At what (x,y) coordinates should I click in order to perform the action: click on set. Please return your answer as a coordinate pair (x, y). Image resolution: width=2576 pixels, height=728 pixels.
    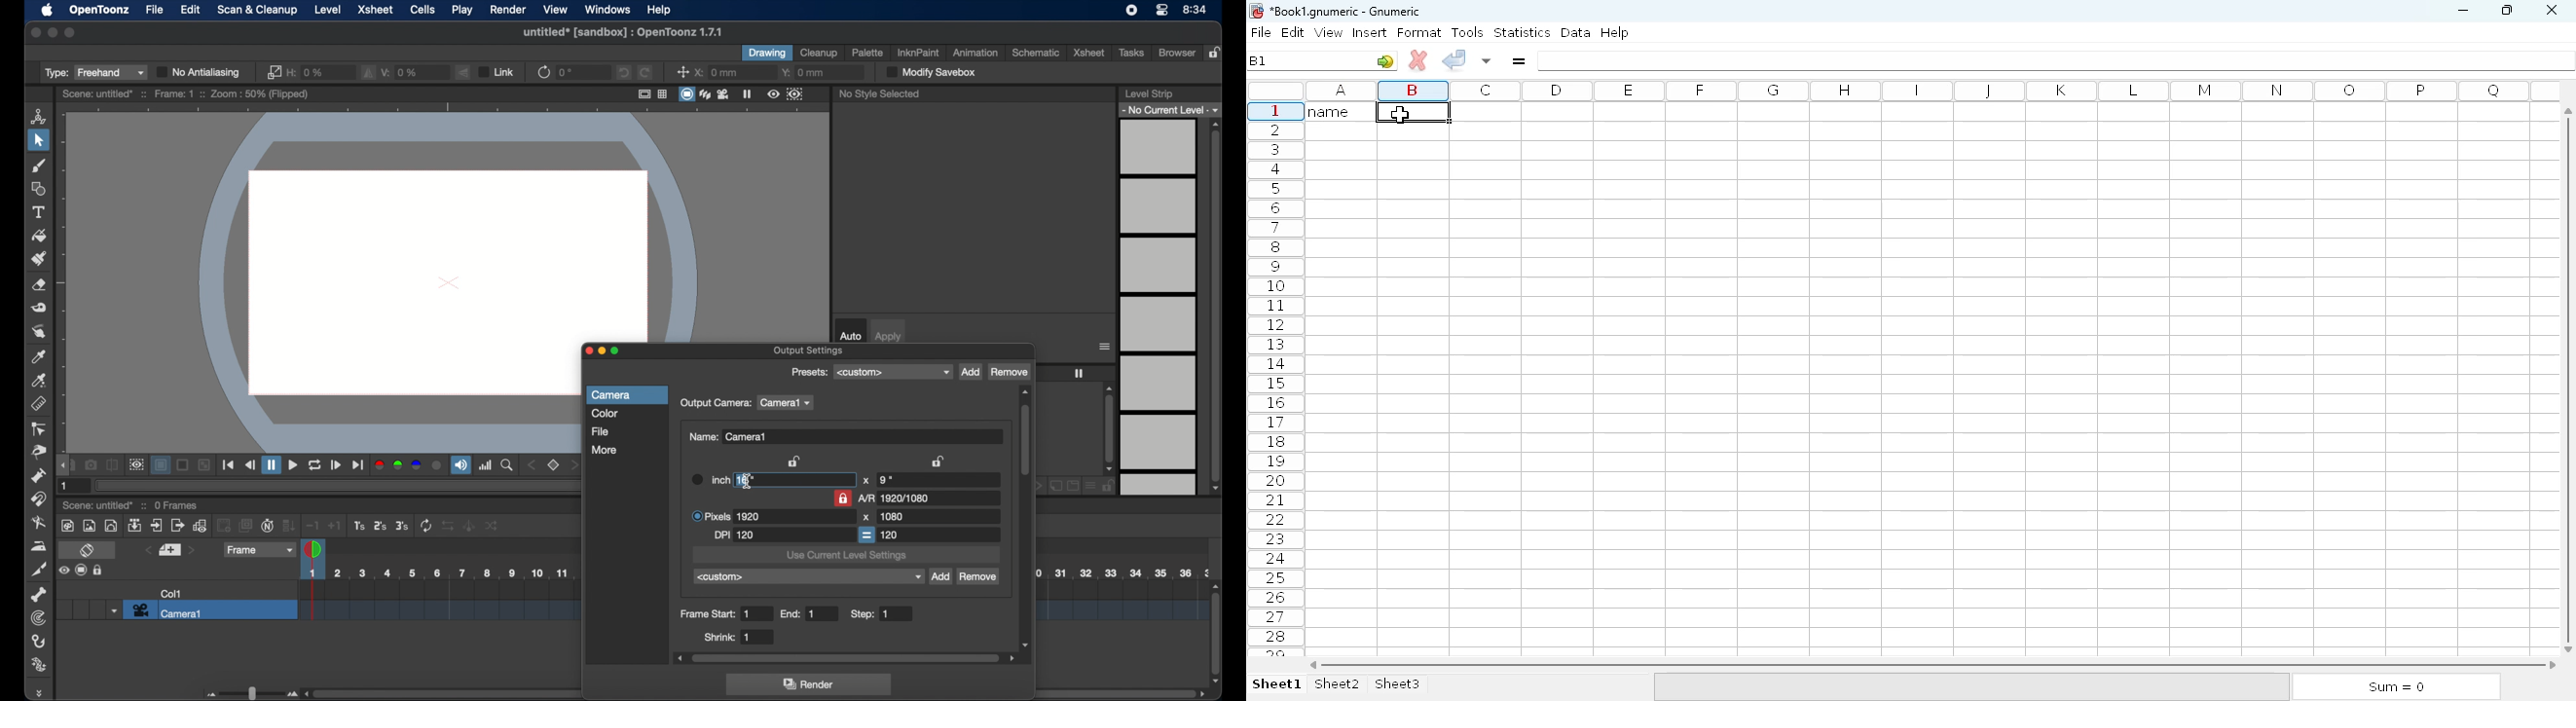
    Looking at the image, I should click on (169, 550).